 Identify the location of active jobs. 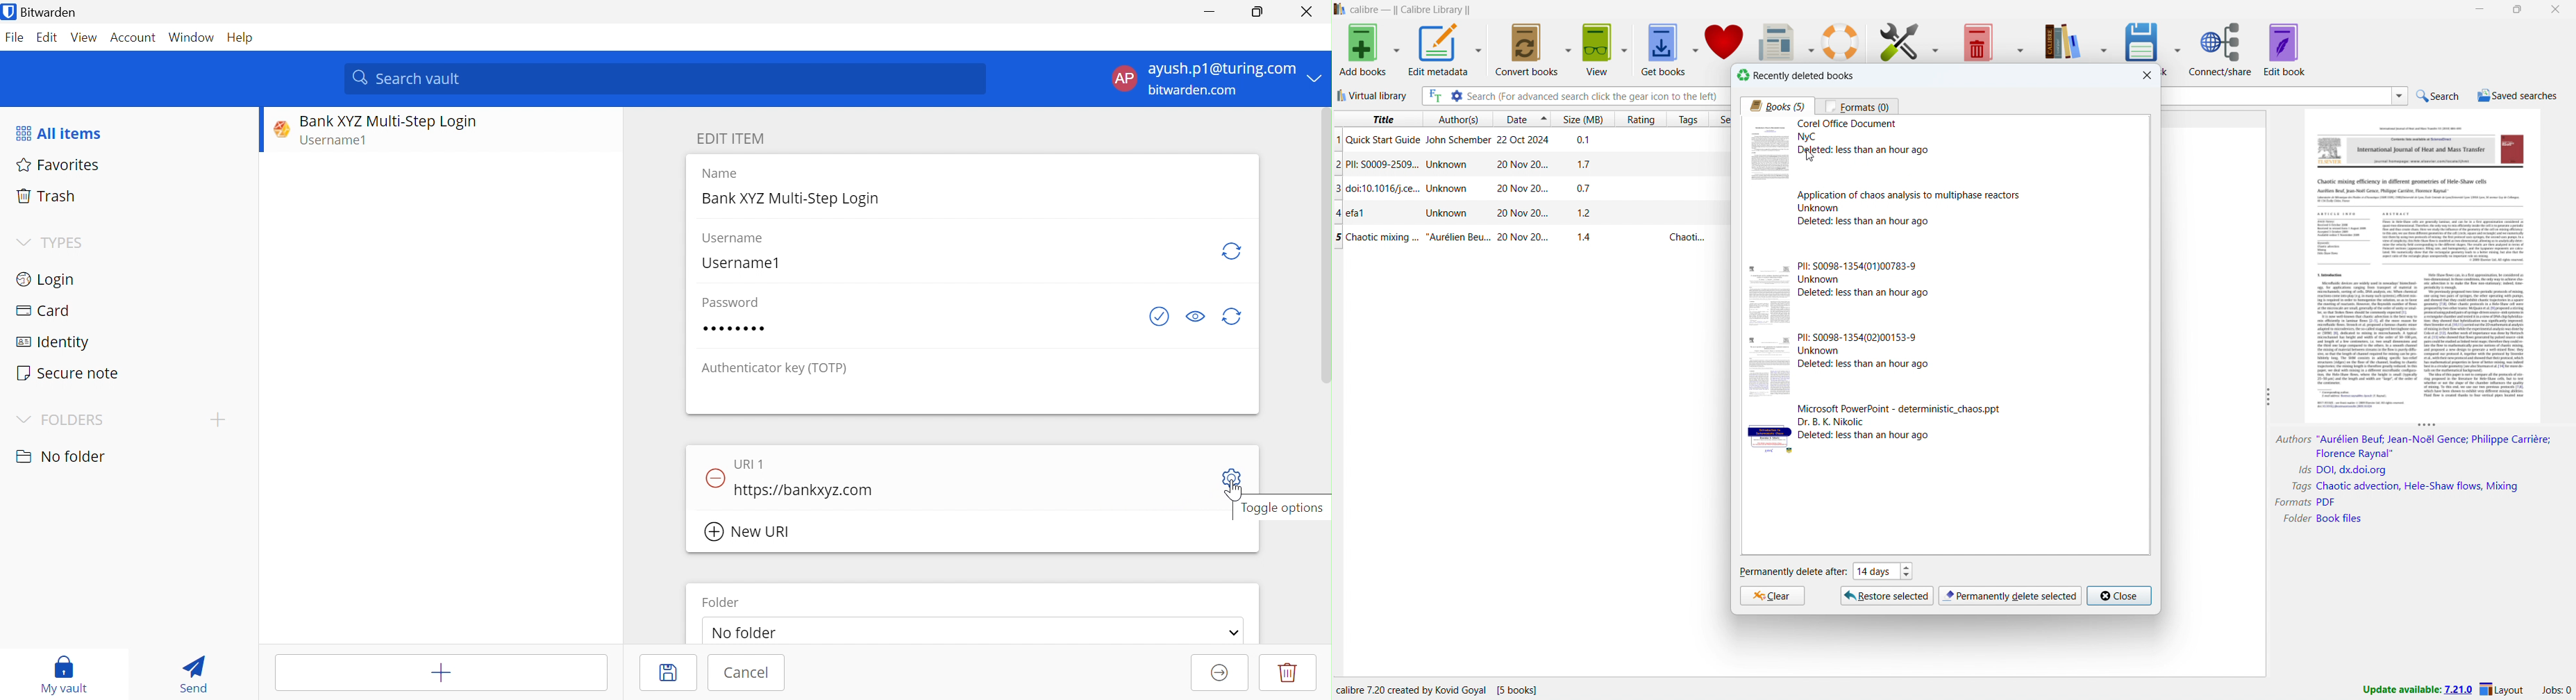
(2556, 690).